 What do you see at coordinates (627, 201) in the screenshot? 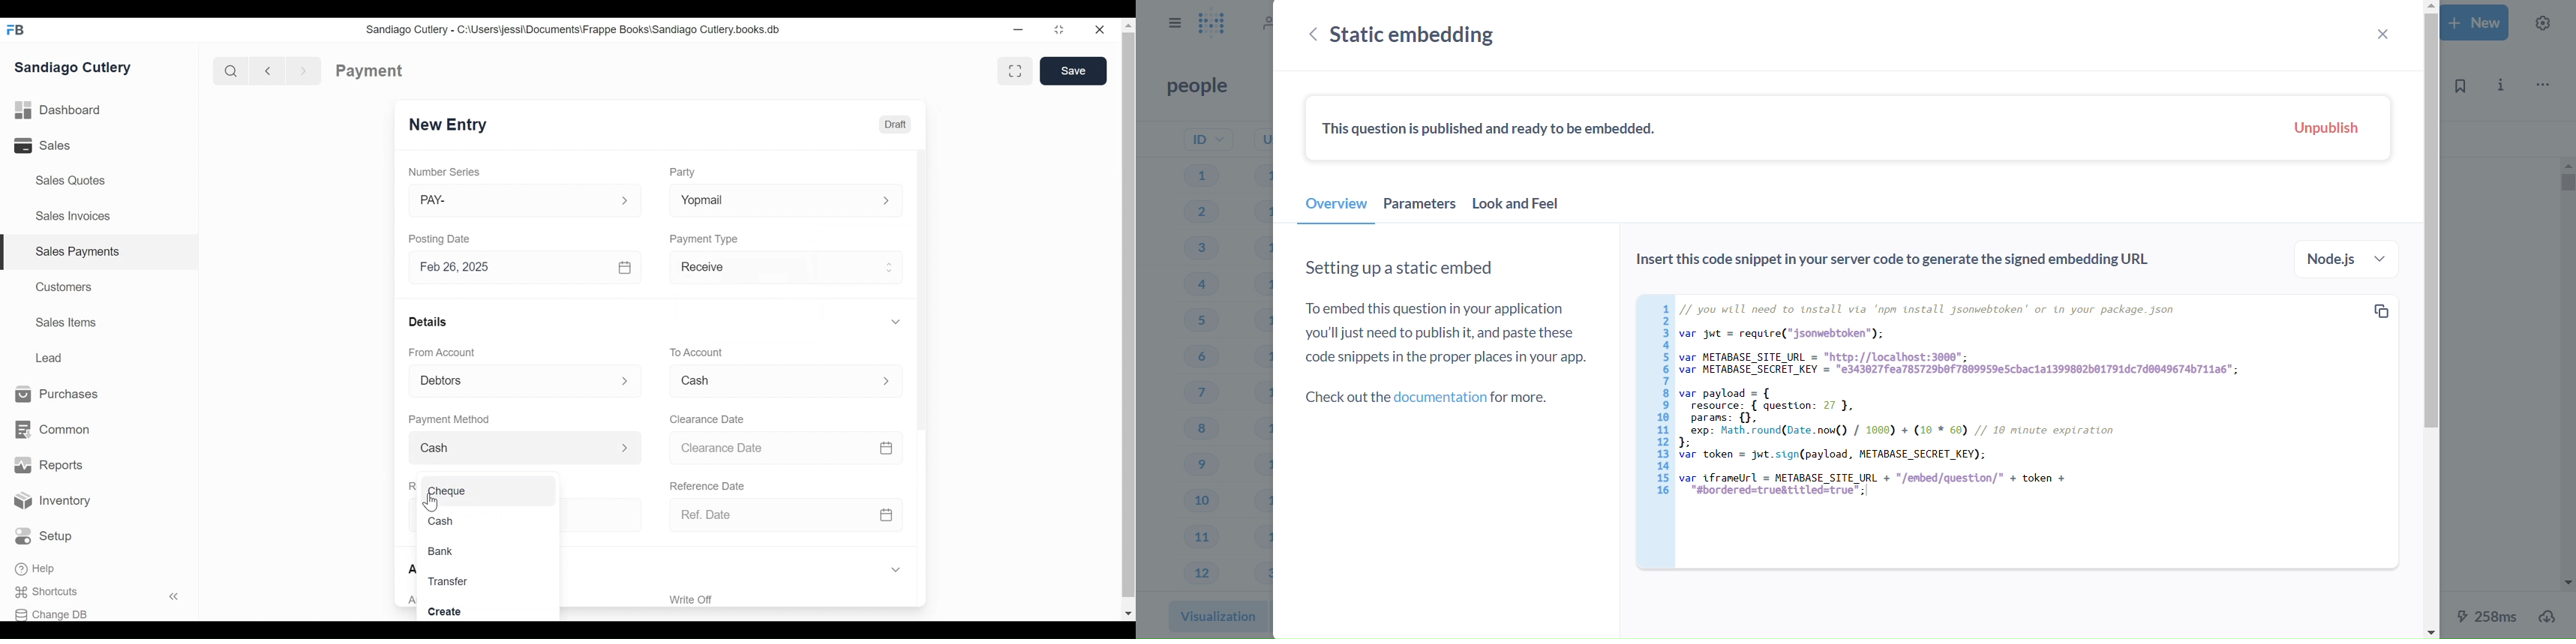
I see `Expand` at bounding box center [627, 201].